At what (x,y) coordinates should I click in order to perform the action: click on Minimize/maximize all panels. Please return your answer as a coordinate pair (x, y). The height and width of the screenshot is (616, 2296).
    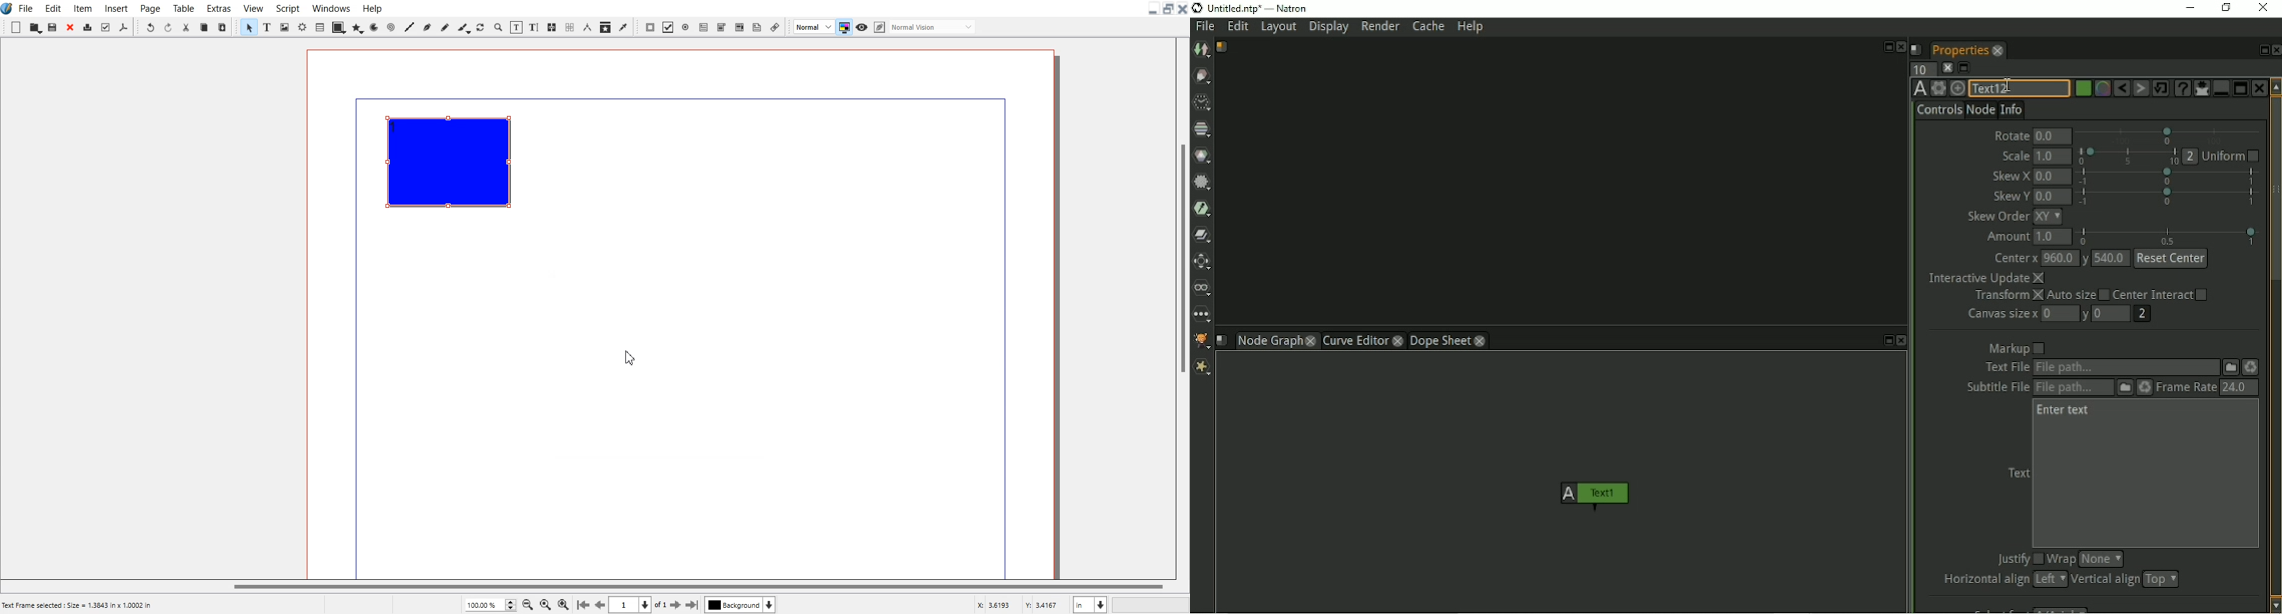
    Looking at the image, I should click on (1965, 68).